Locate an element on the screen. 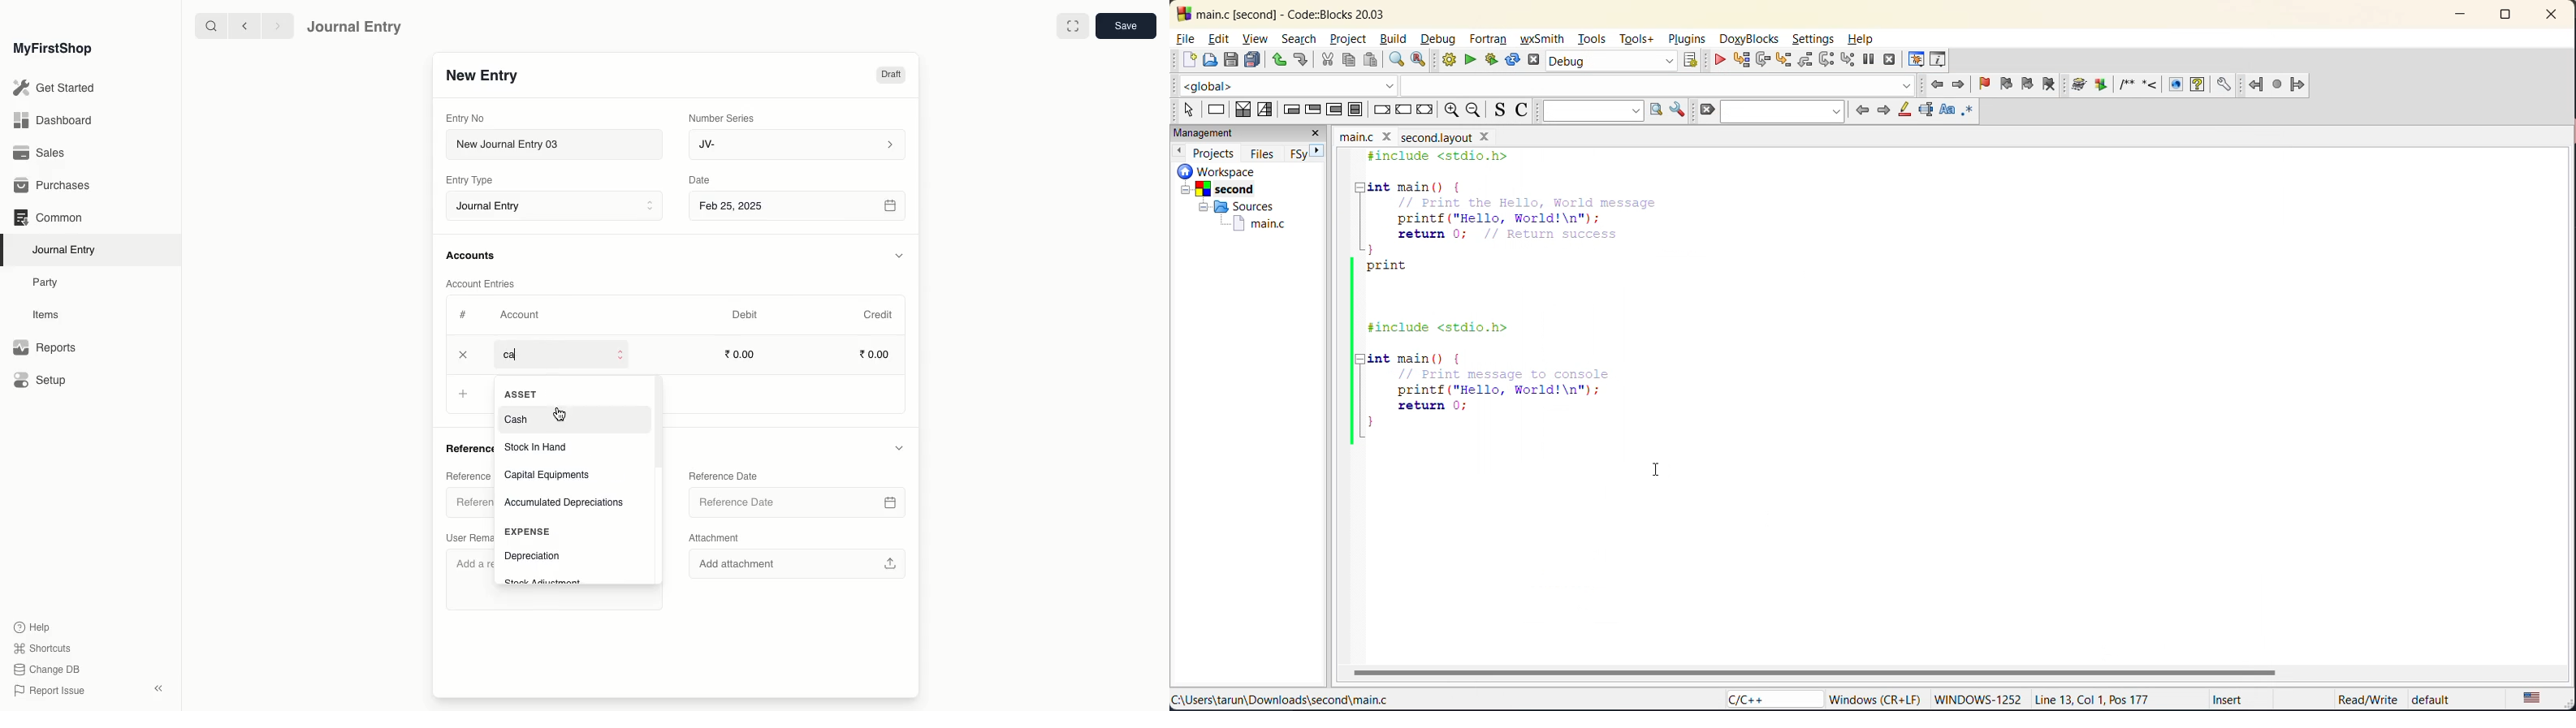  paste is located at coordinates (1370, 60).